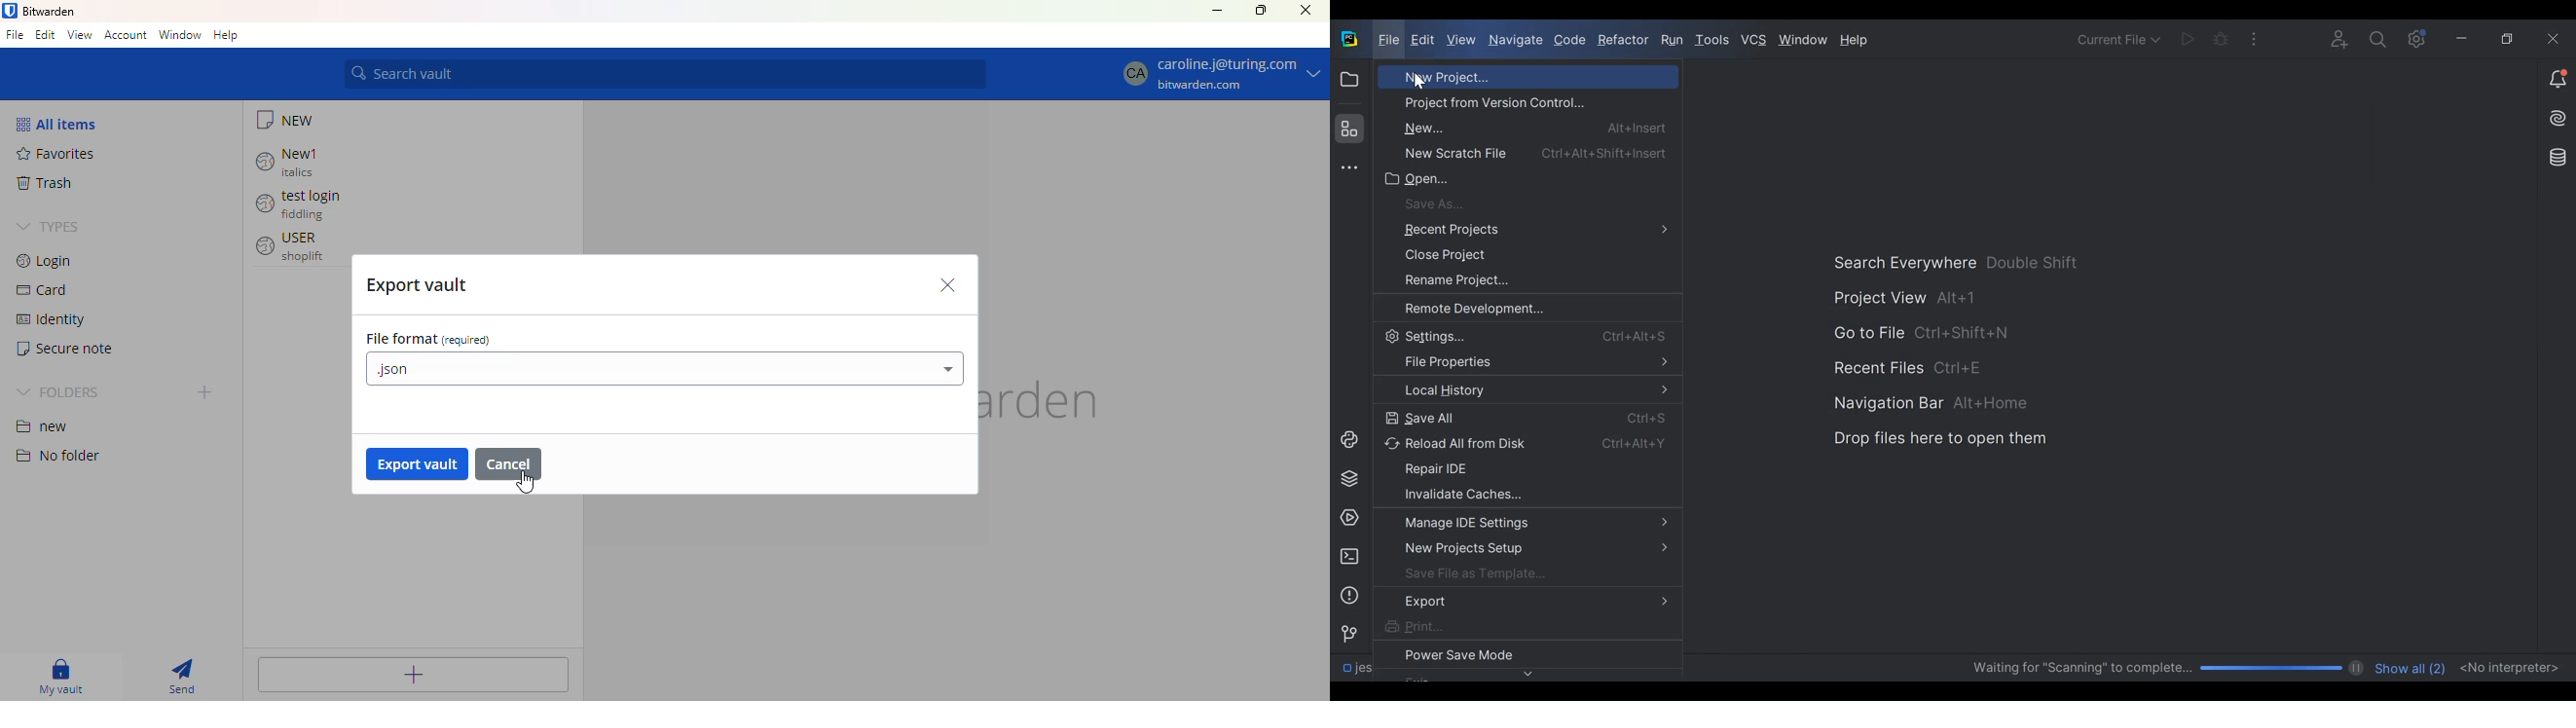 The width and height of the screenshot is (2576, 728). Describe the element at coordinates (1855, 42) in the screenshot. I see `Help` at that location.